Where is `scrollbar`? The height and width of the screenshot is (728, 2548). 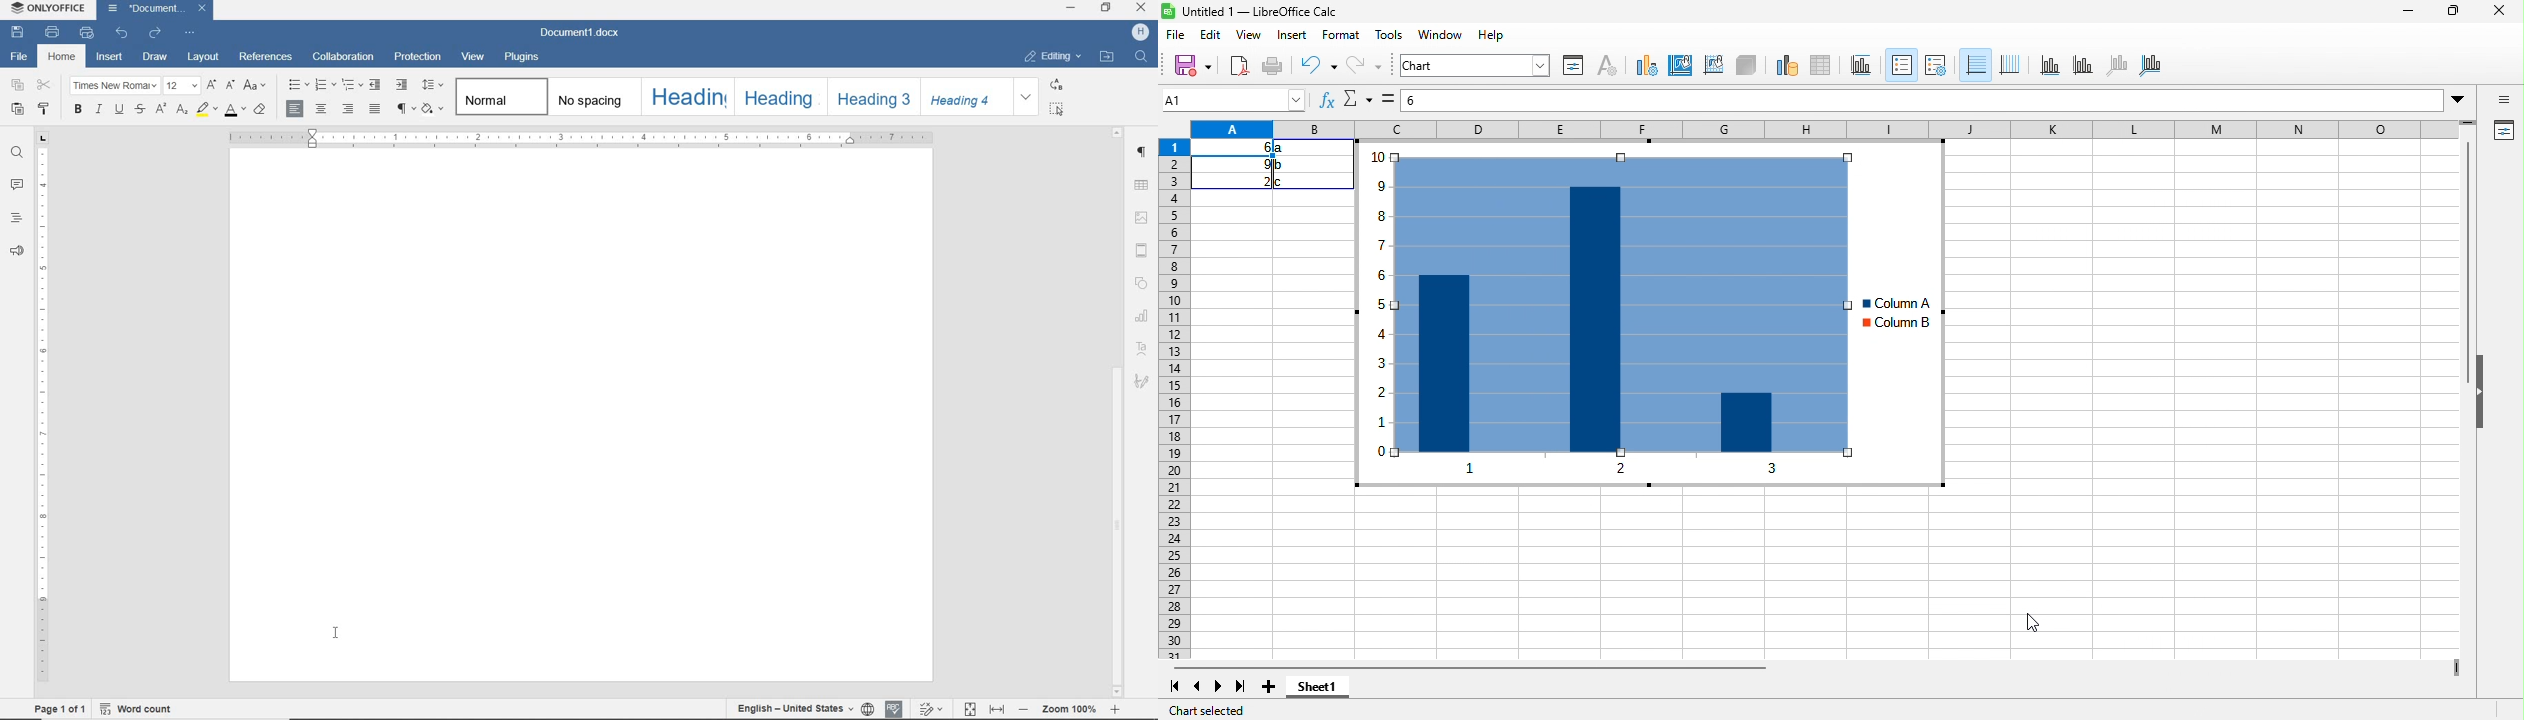 scrollbar is located at coordinates (1118, 411).